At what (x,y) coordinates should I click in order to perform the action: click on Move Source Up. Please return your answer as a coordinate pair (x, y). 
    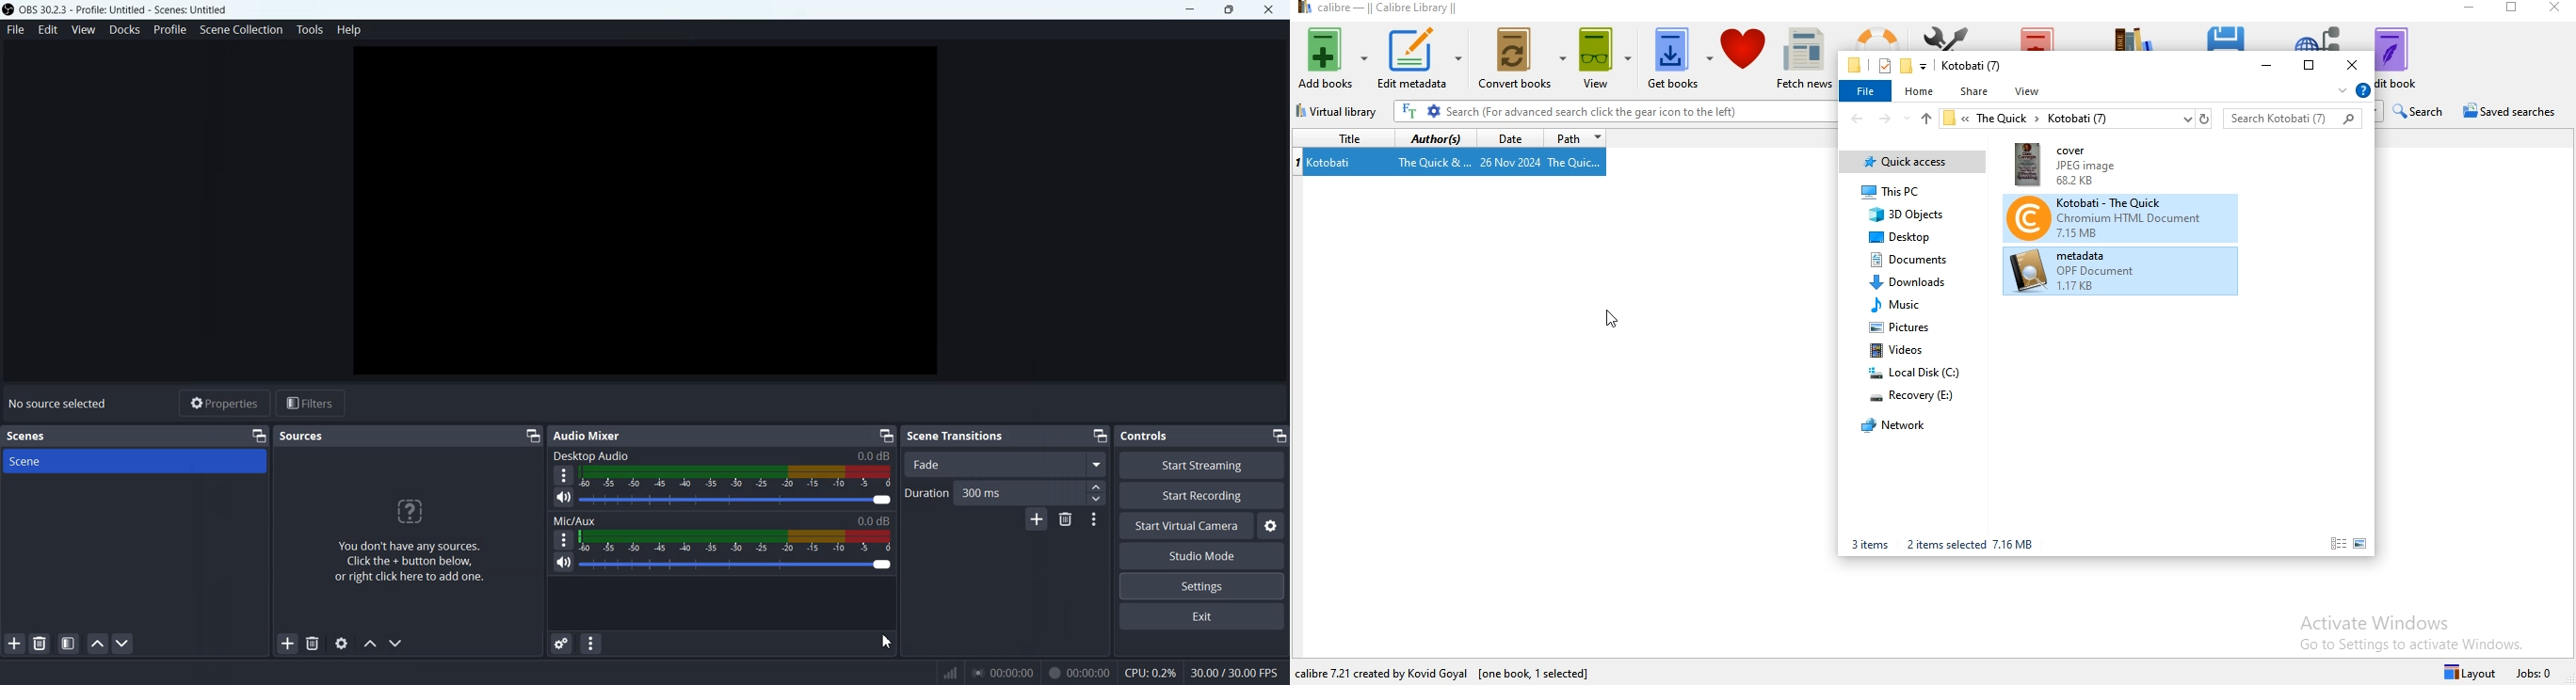
    Looking at the image, I should click on (369, 645).